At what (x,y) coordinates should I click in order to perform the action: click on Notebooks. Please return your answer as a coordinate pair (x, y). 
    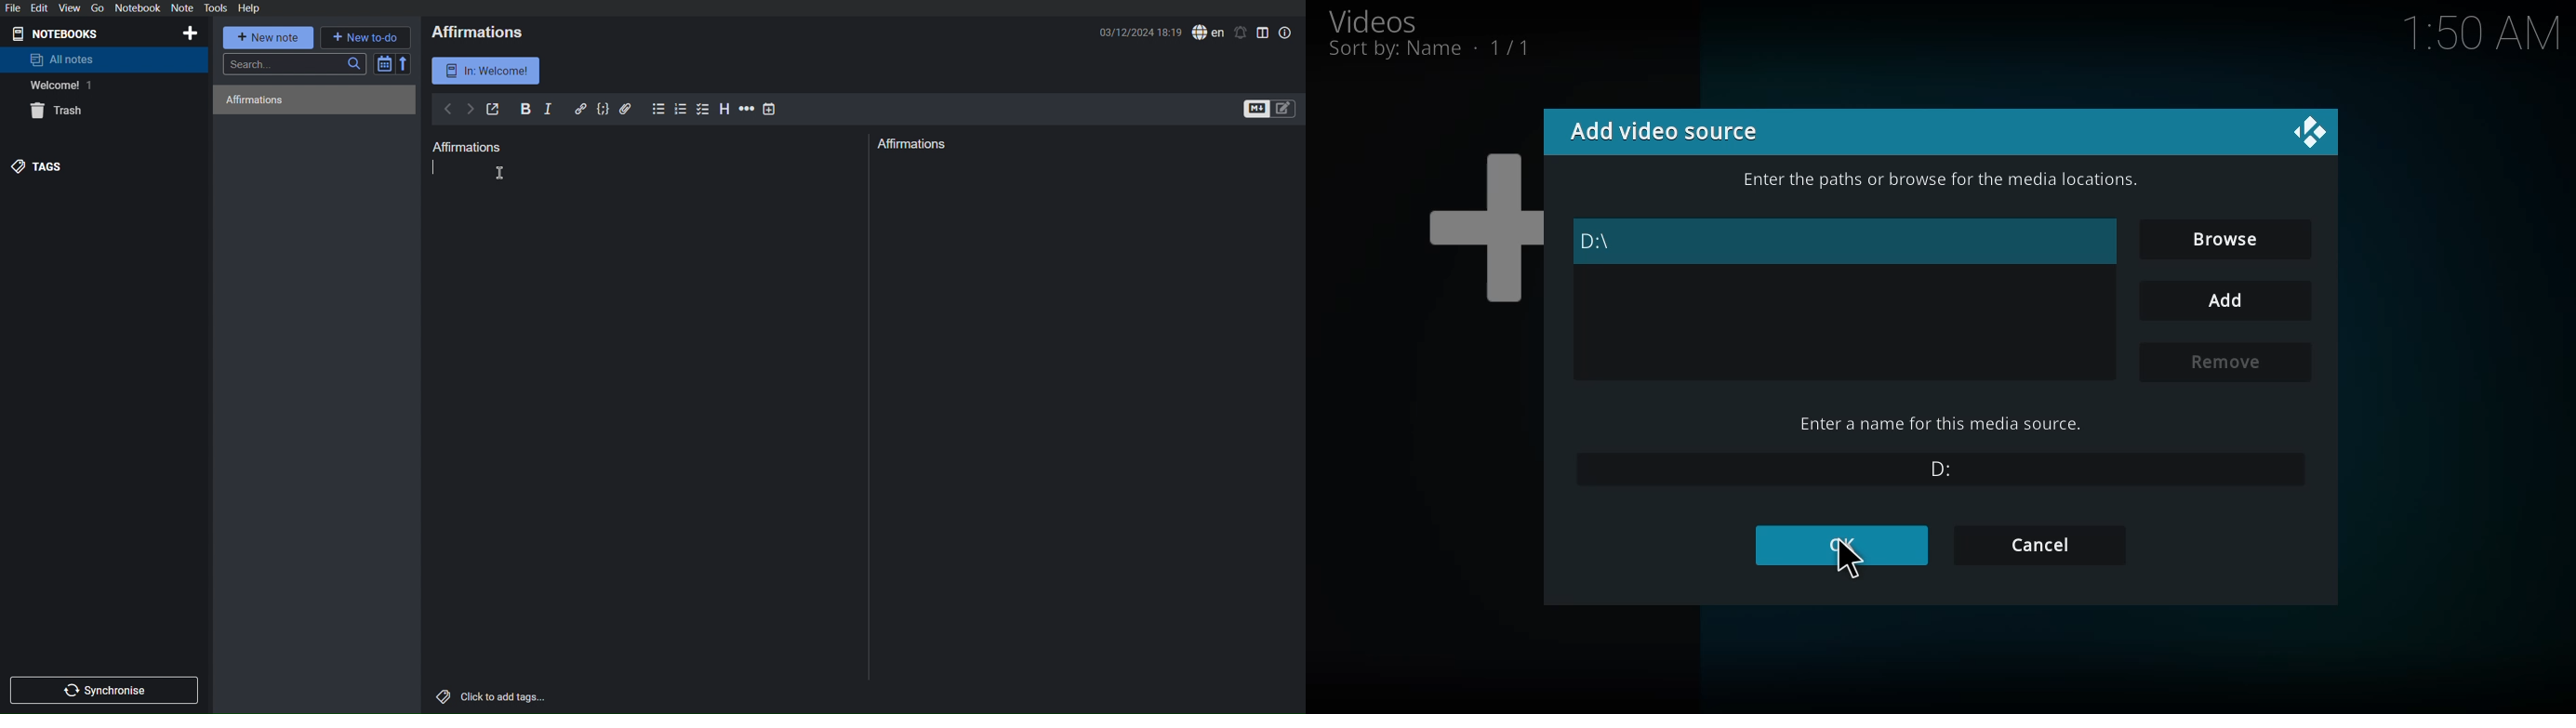
    Looking at the image, I should click on (62, 33).